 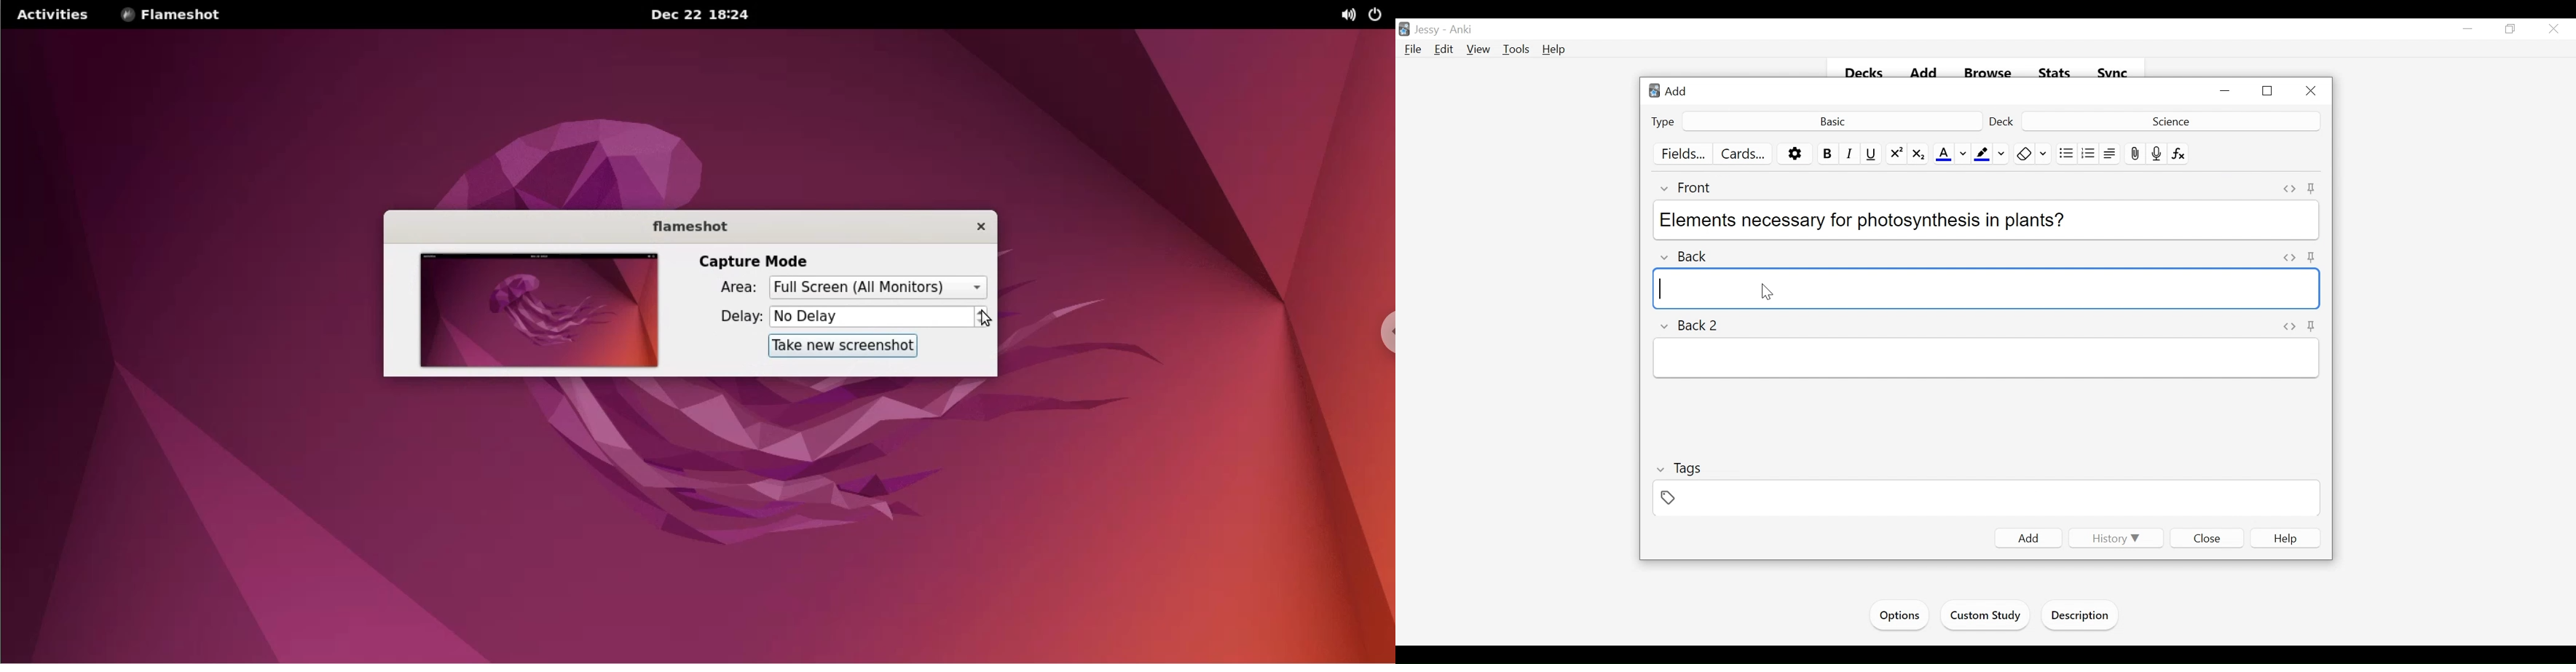 I want to click on Toggle HTML Editor, so click(x=2290, y=189).